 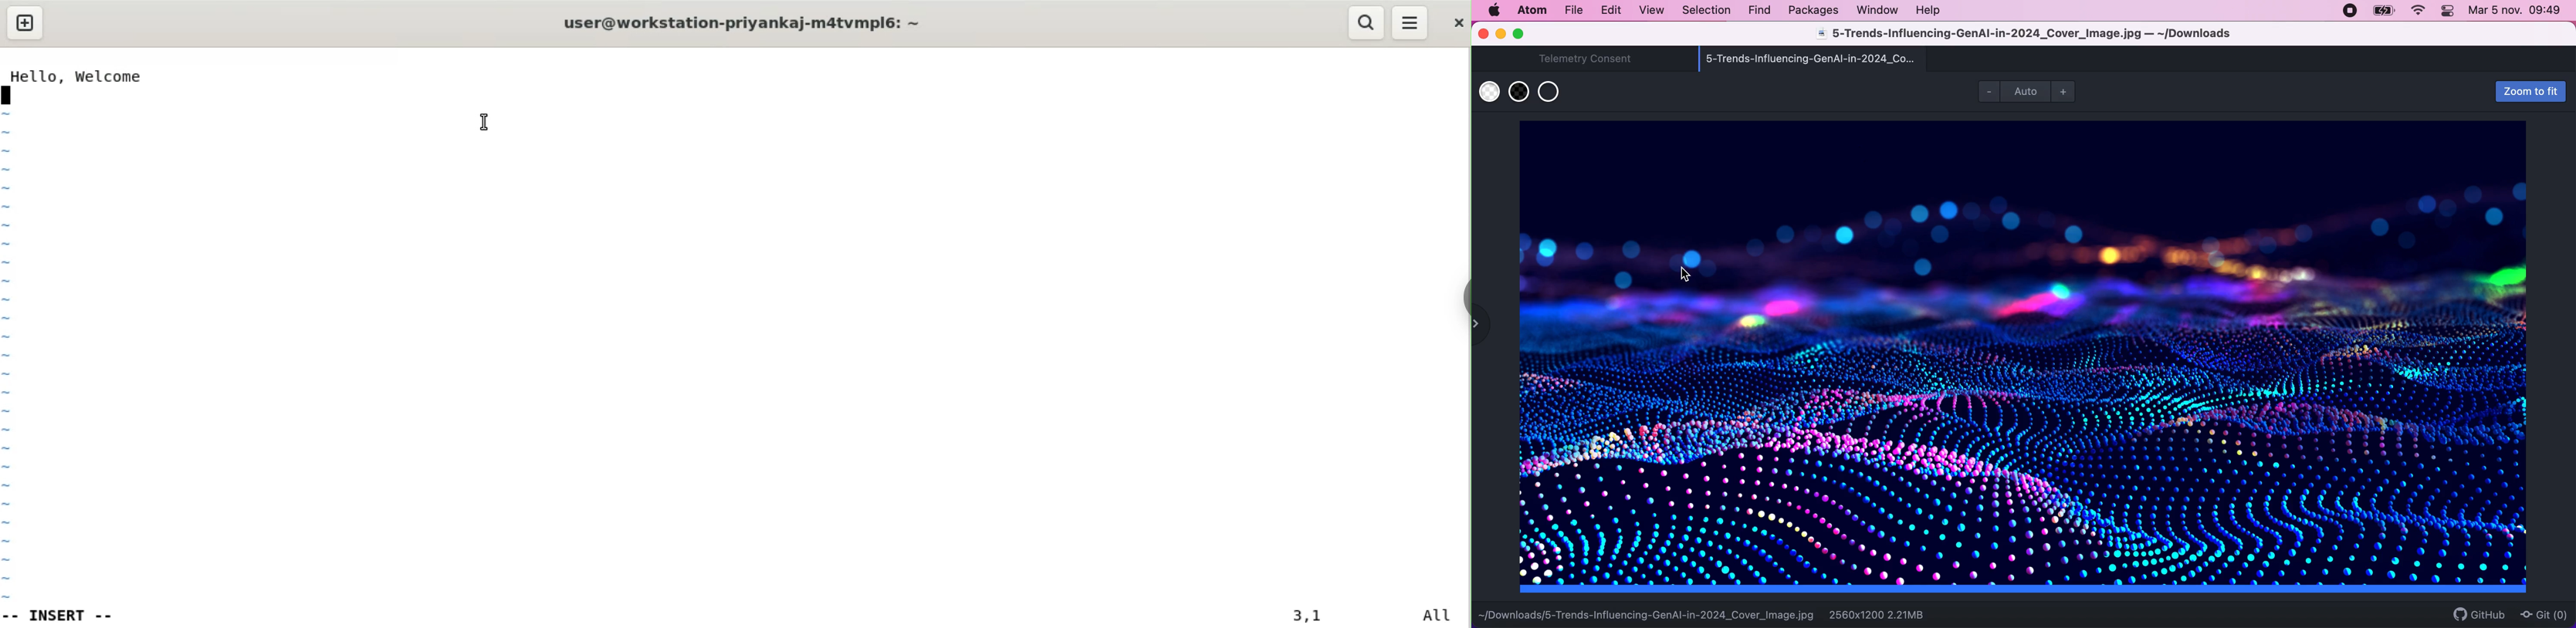 What do you see at coordinates (1366, 22) in the screenshot?
I see `search` at bounding box center [1366, 22].